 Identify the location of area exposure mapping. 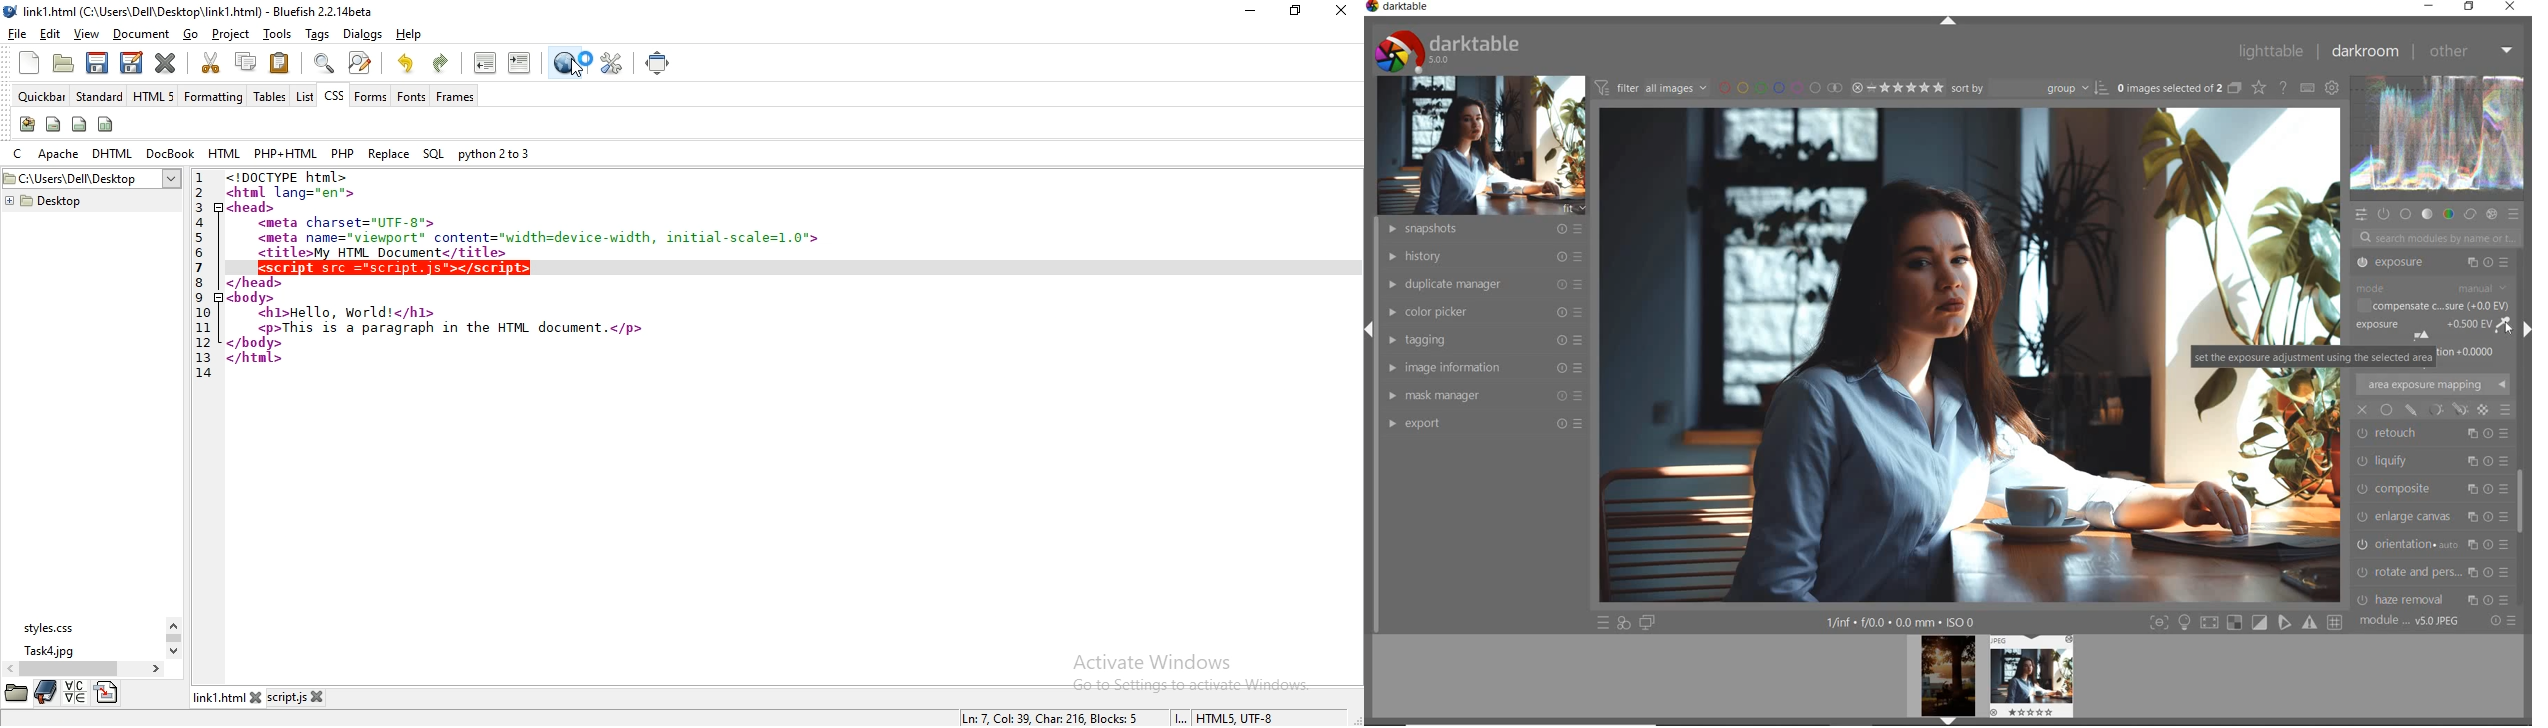
(2433, 385).